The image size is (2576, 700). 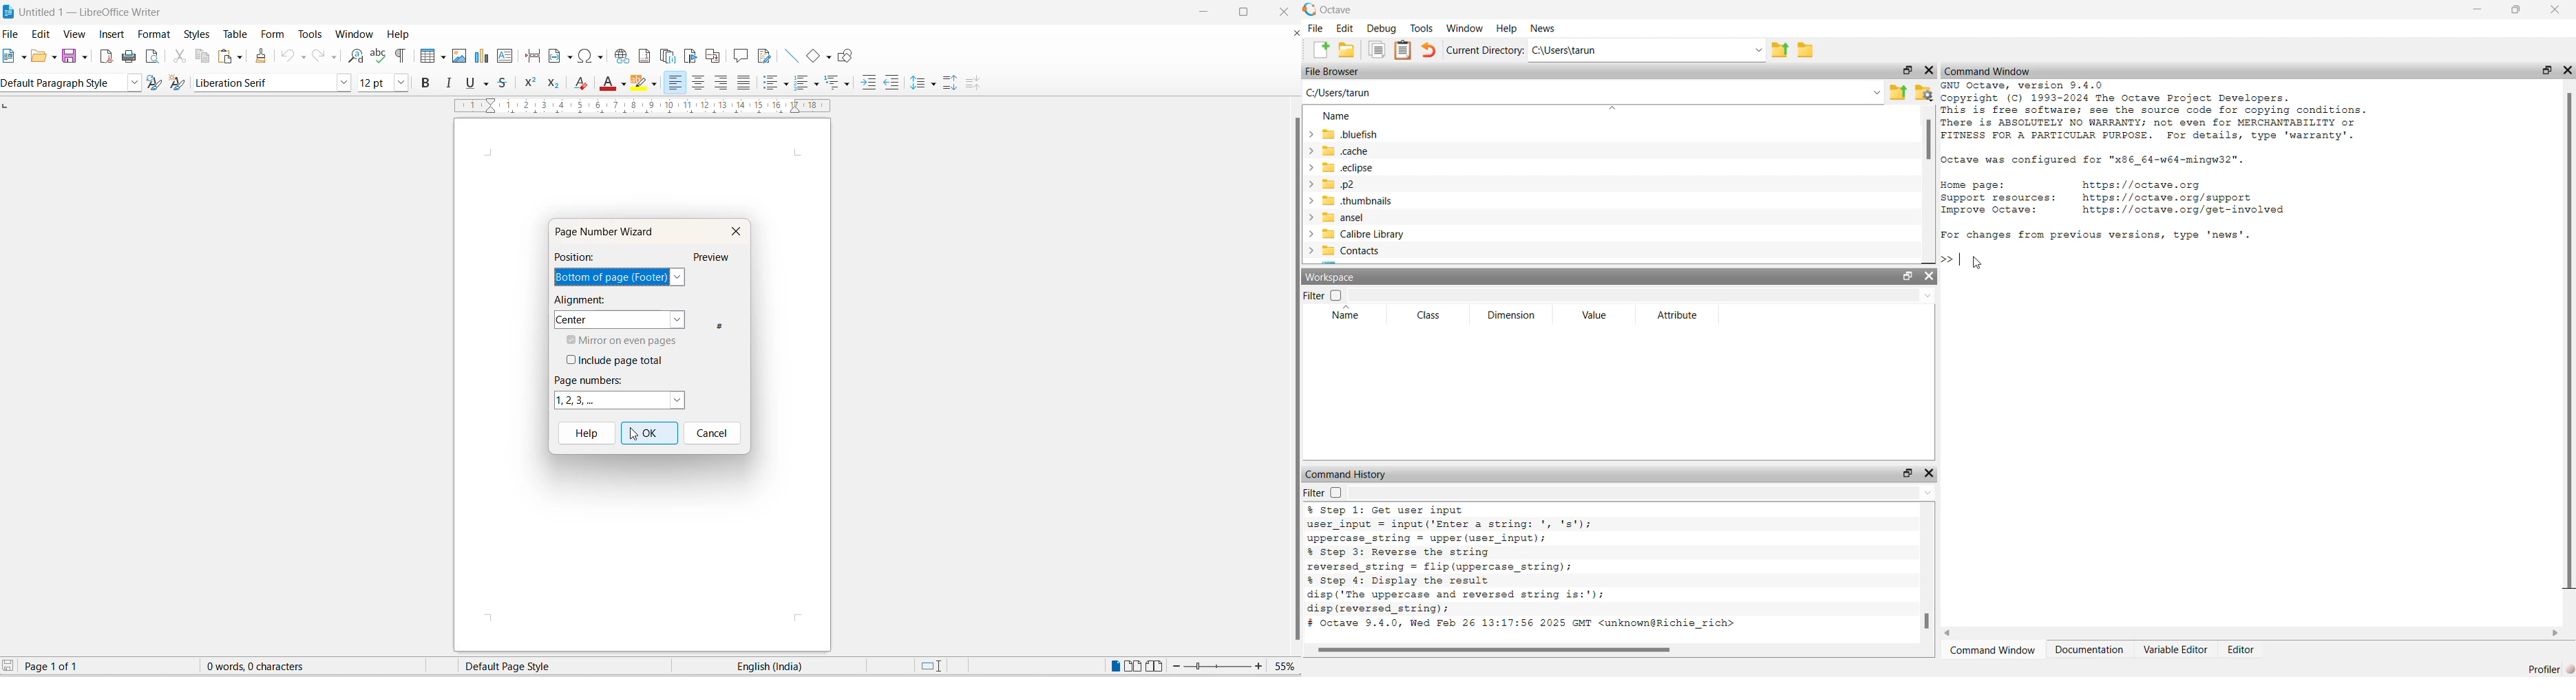 I want to click on hide widget, so click(x=2568, y=69).